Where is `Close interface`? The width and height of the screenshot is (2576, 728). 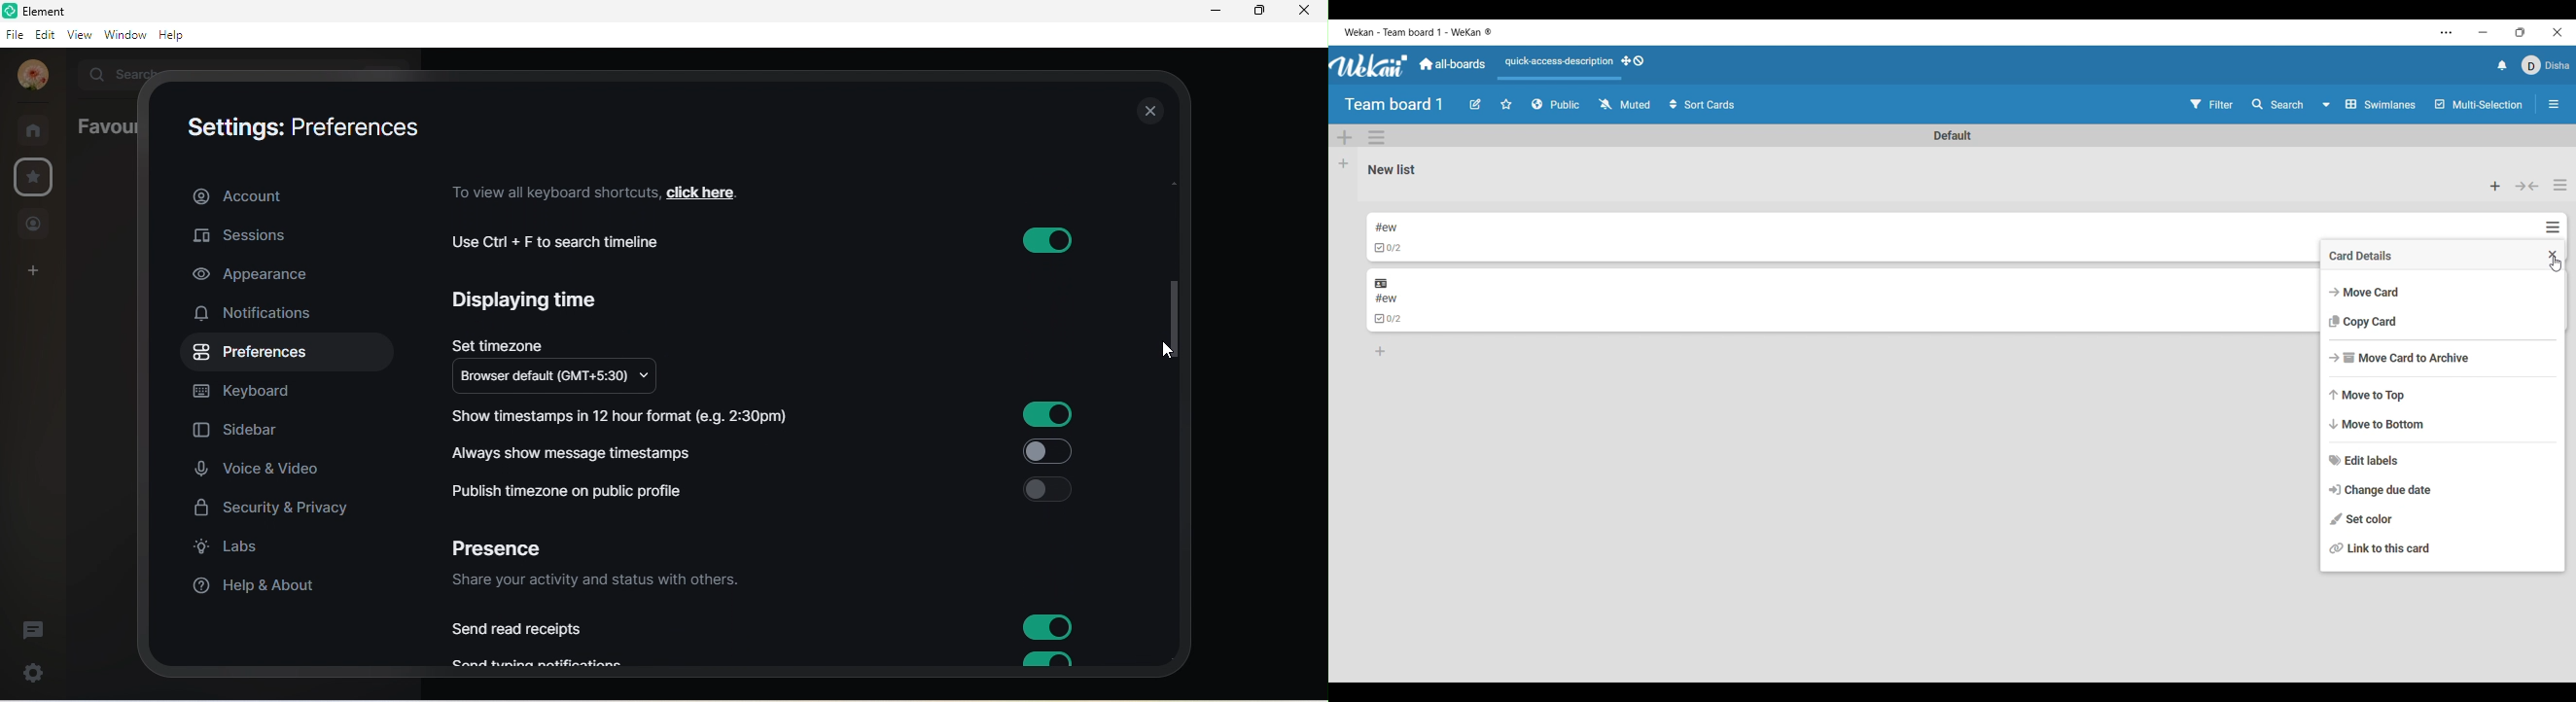 Close interface is located at coordinates (2558, 32).